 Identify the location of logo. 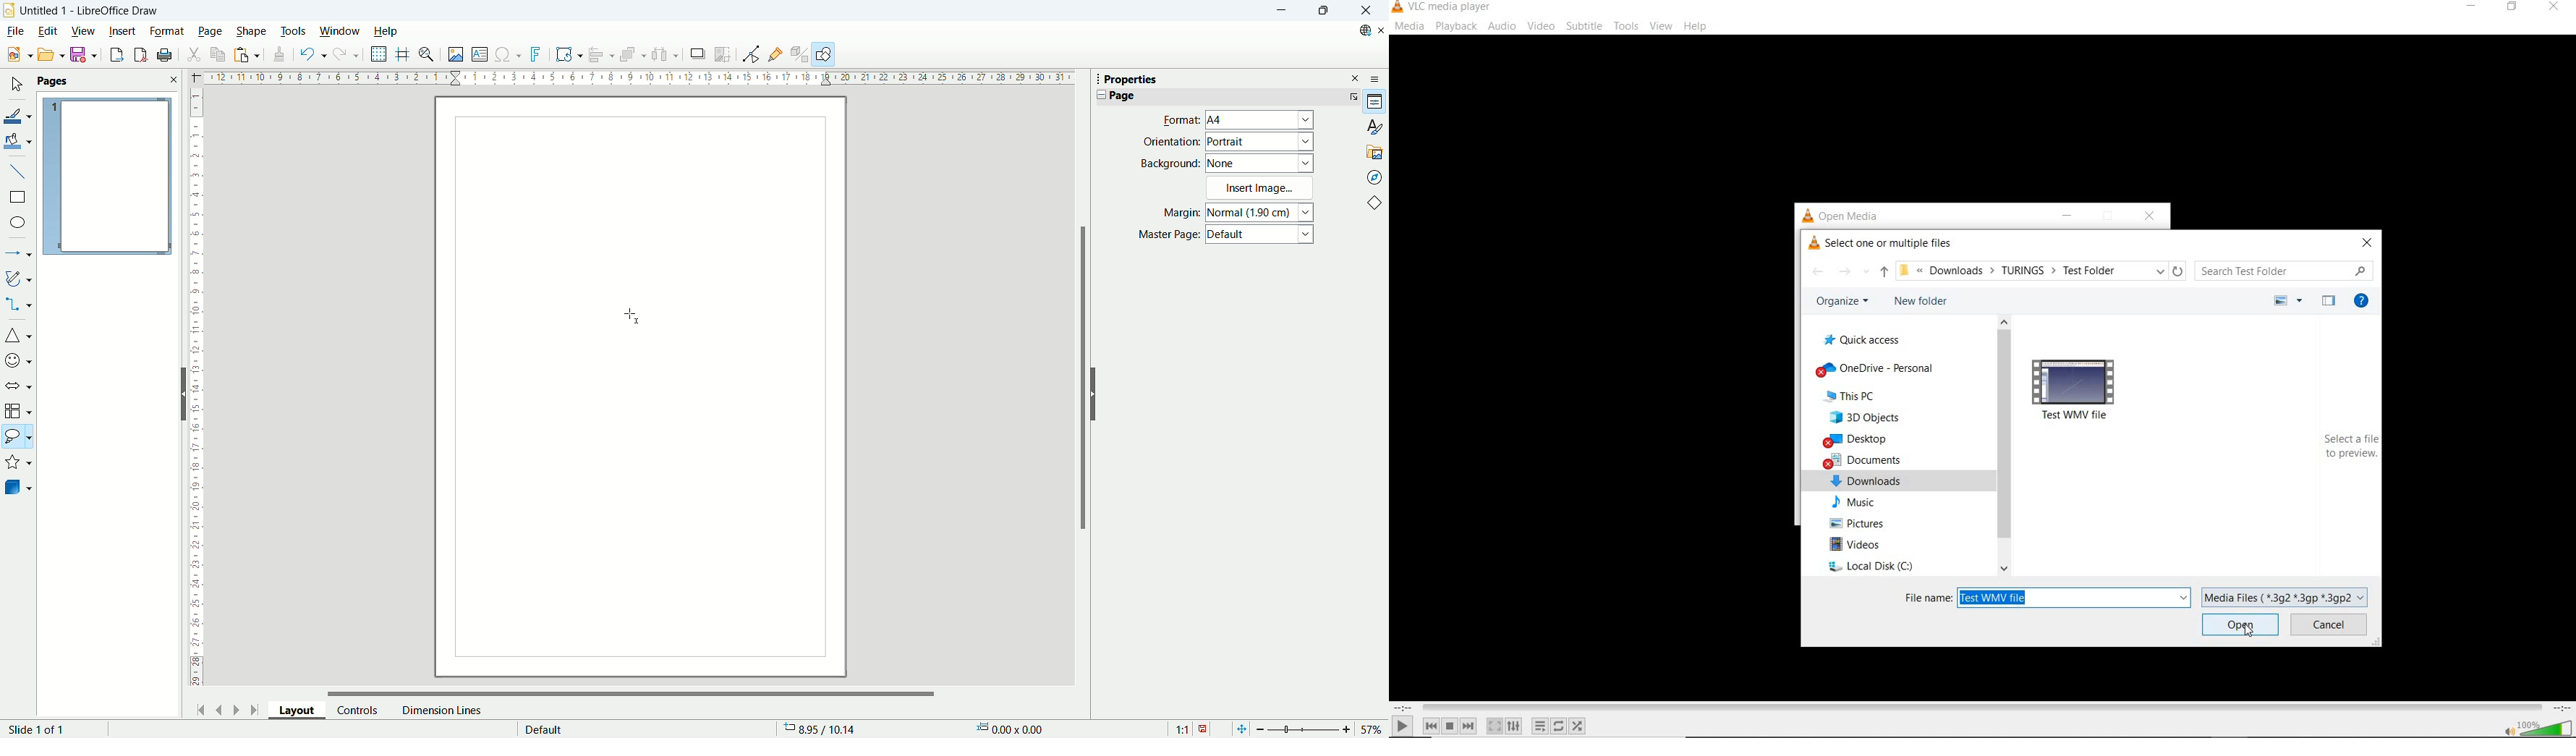
(9, 9).